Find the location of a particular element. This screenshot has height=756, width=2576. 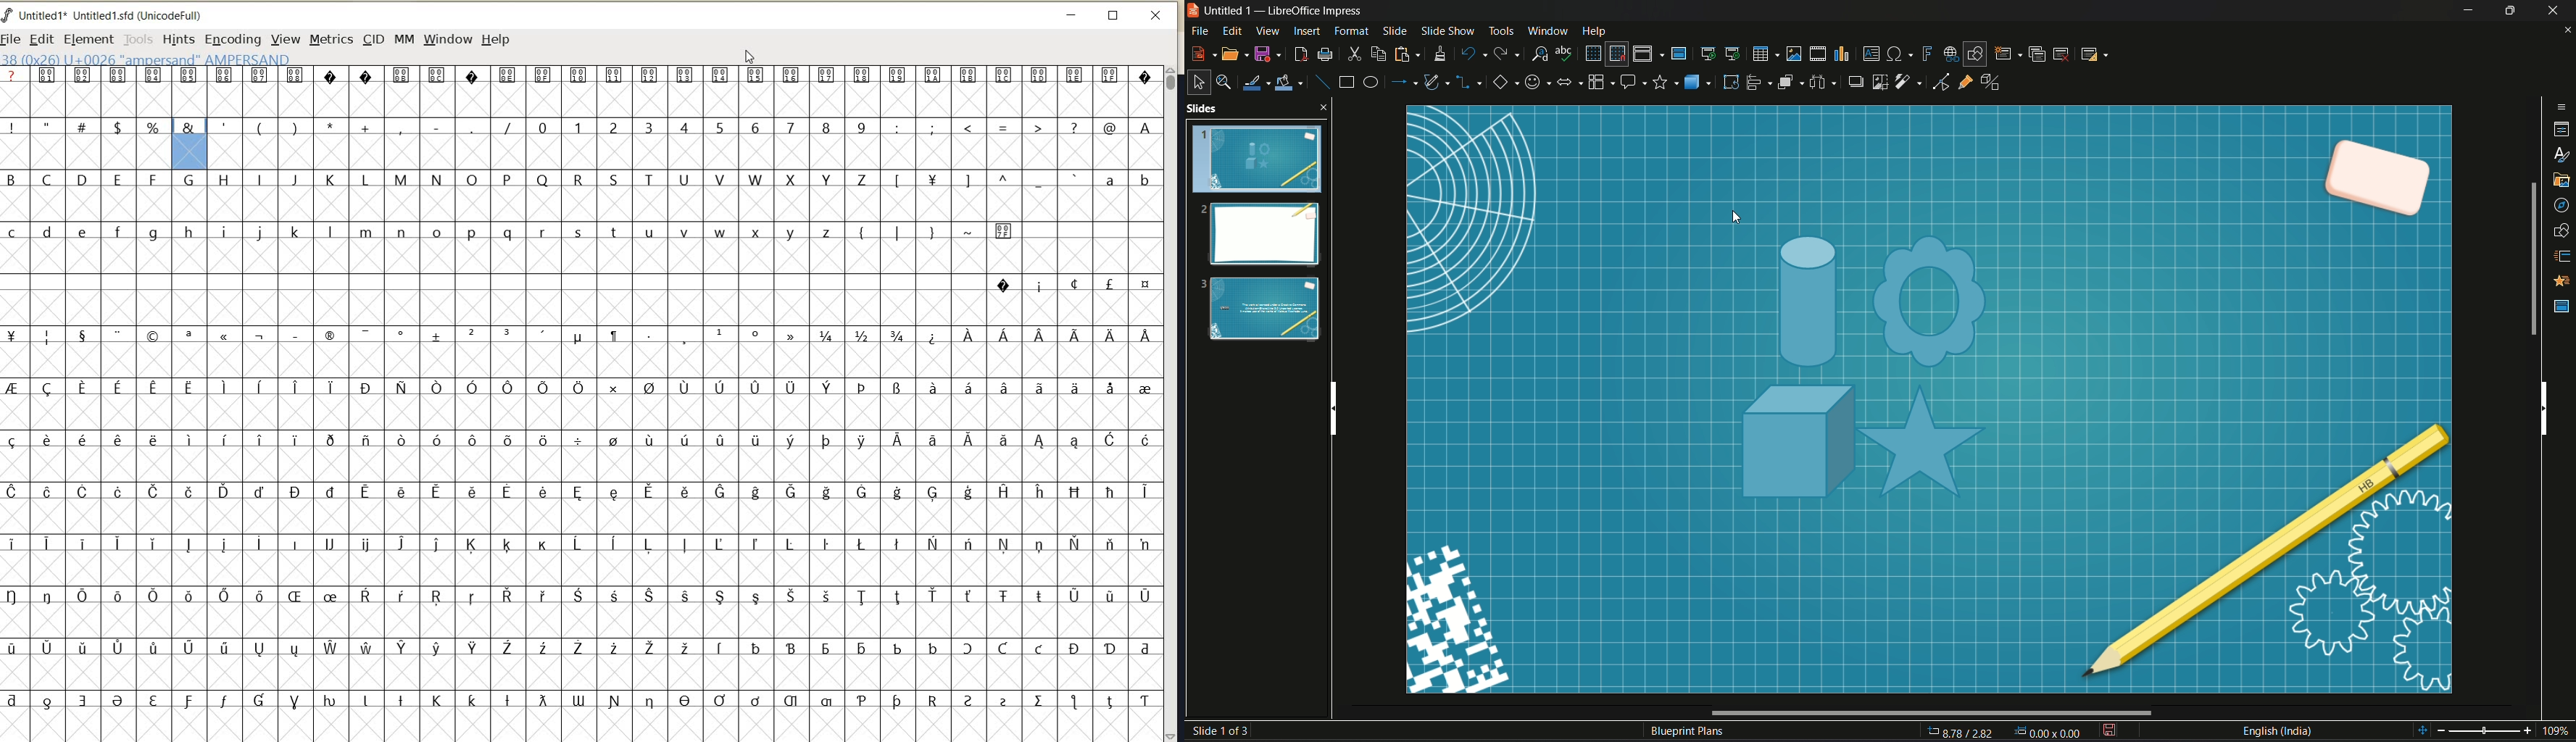

copy  is located at coordinates (1379, 54).